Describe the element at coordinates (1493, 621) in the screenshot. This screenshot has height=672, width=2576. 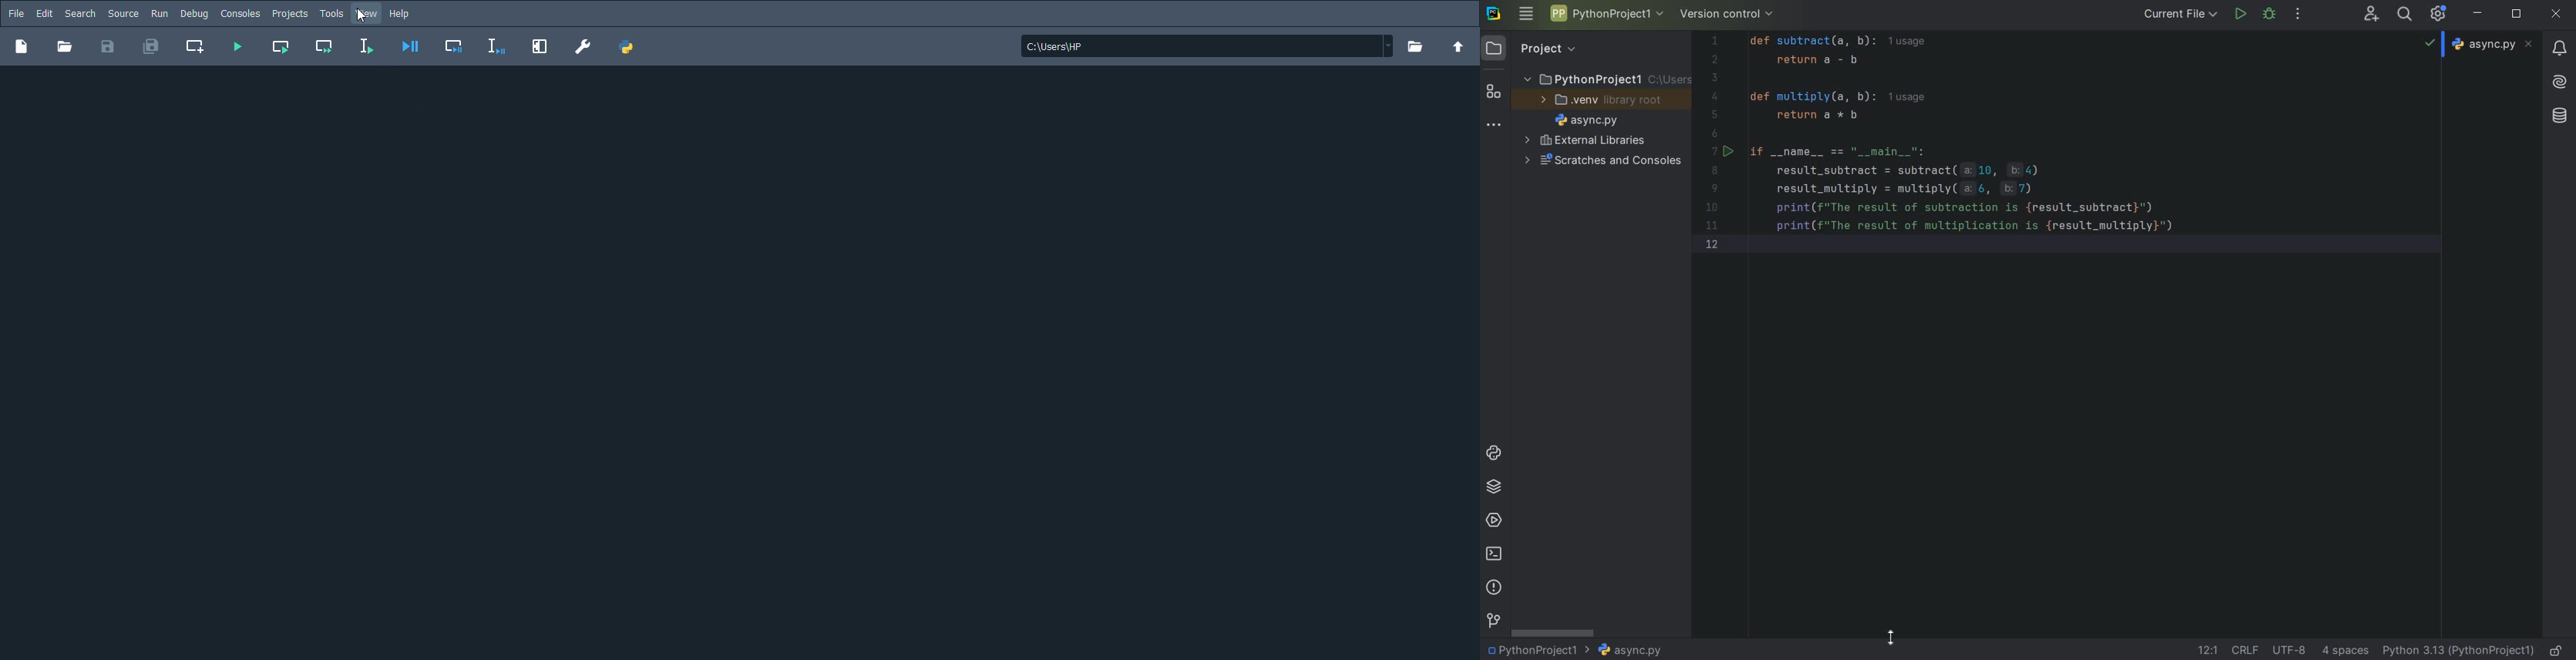
I see `git` at that location.